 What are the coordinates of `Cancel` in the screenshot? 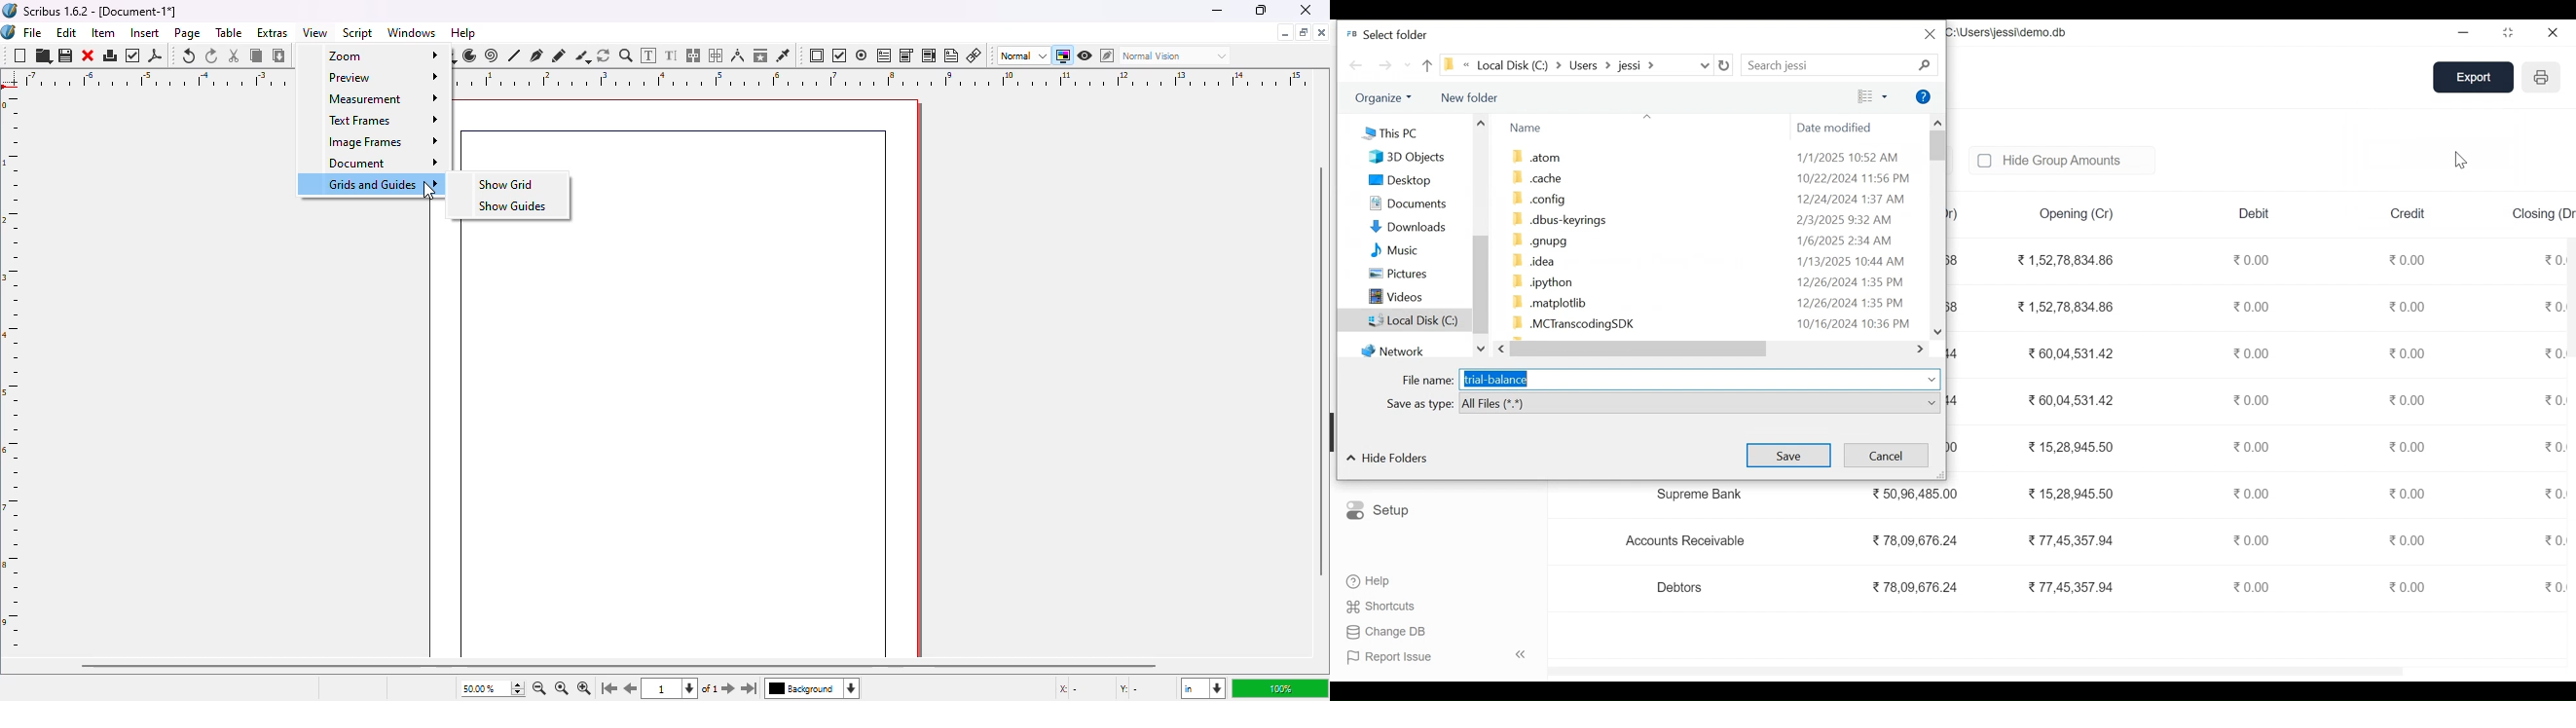 It's located at (1885, 455).